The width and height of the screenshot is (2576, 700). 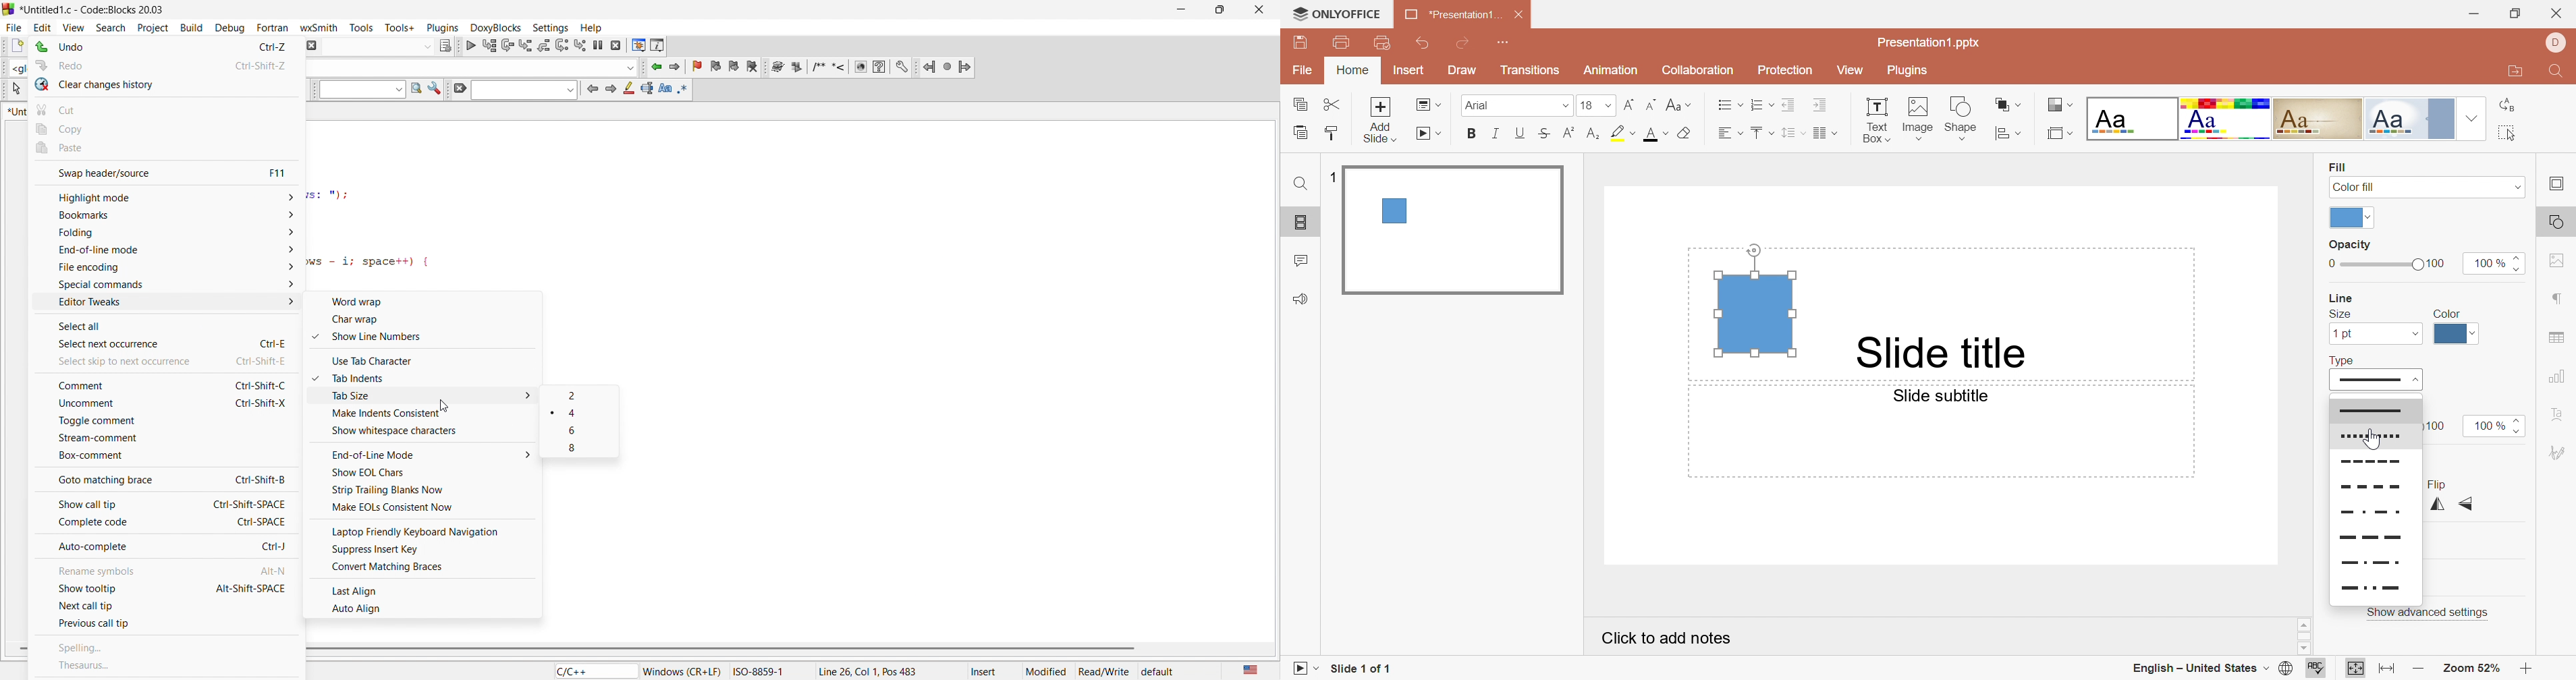 What do you see at coordinates (1533, 72) in the screenshot?
I see `Transitions` at bounding box center [1533, 72].